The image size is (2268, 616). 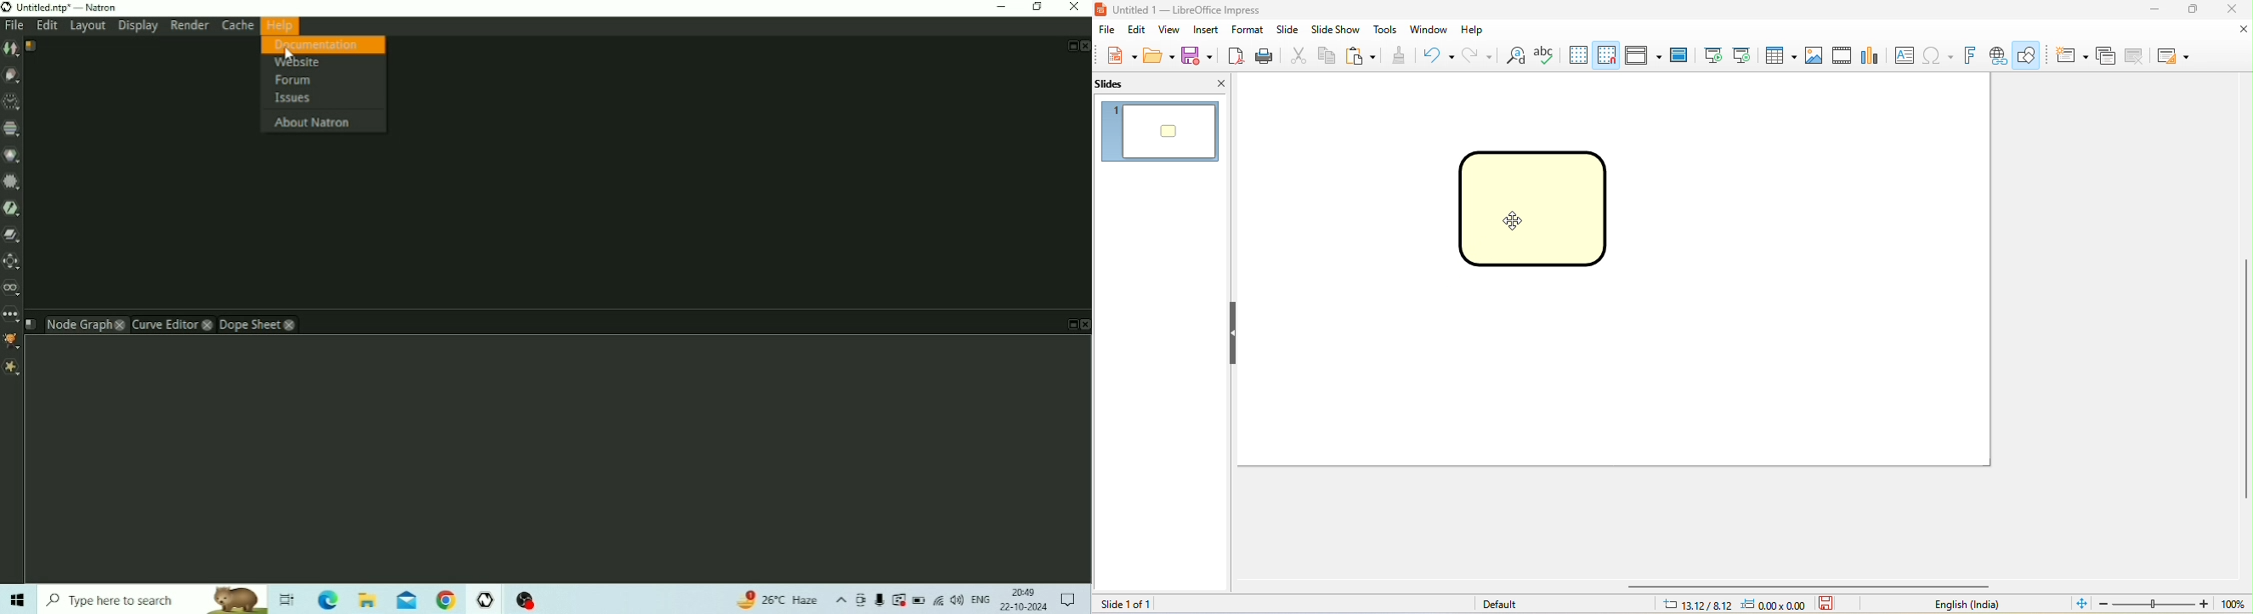 I want to click on slide 1 to 1, so click(x=1153, y=604).